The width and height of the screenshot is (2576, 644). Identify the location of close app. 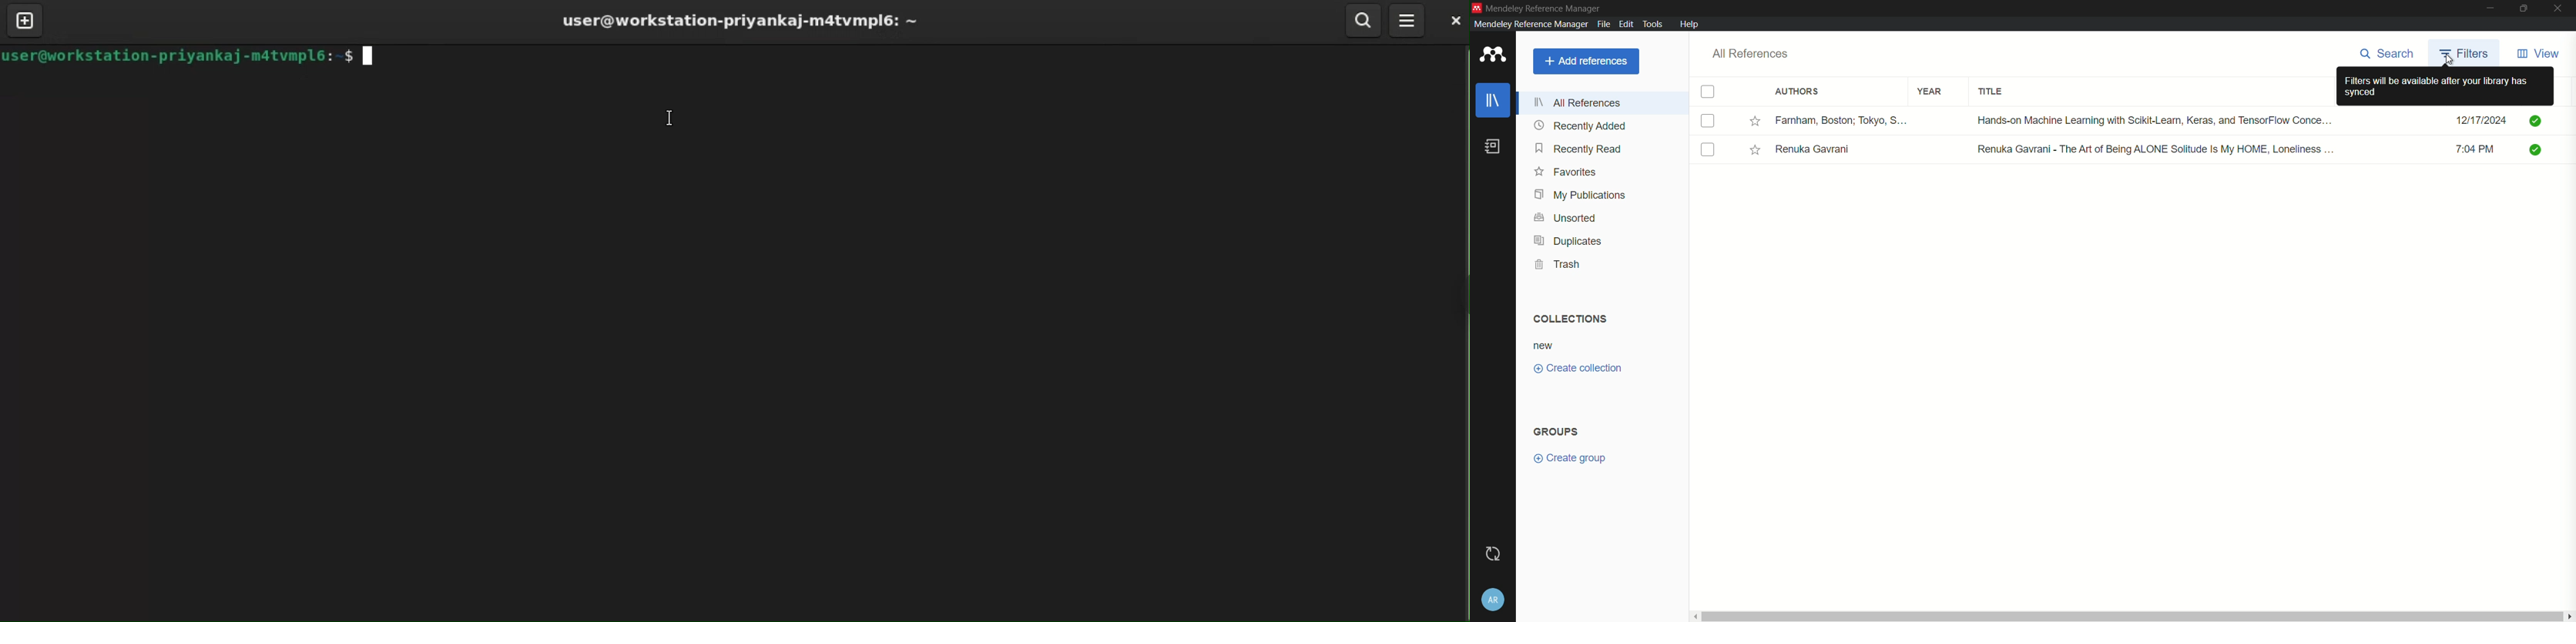
(2560, 9).